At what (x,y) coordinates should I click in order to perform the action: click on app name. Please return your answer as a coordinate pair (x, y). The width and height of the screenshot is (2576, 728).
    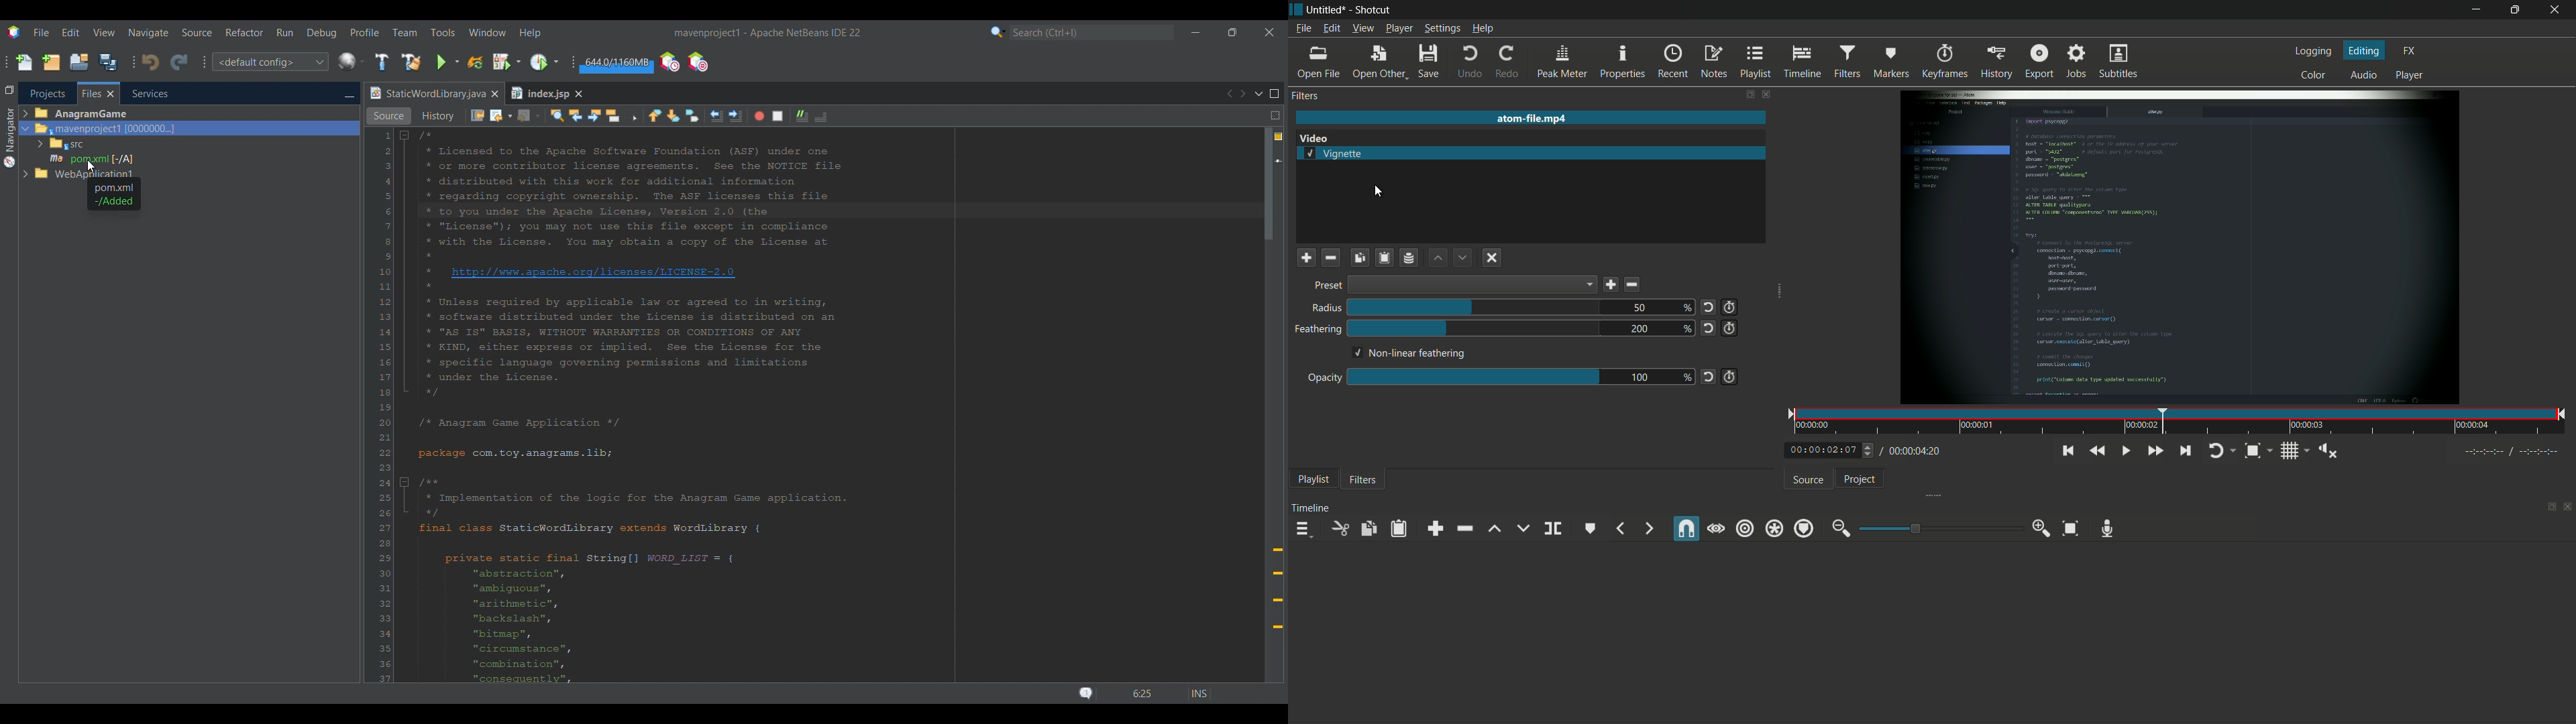
    Looking at the image, I should click on (1376, 9).